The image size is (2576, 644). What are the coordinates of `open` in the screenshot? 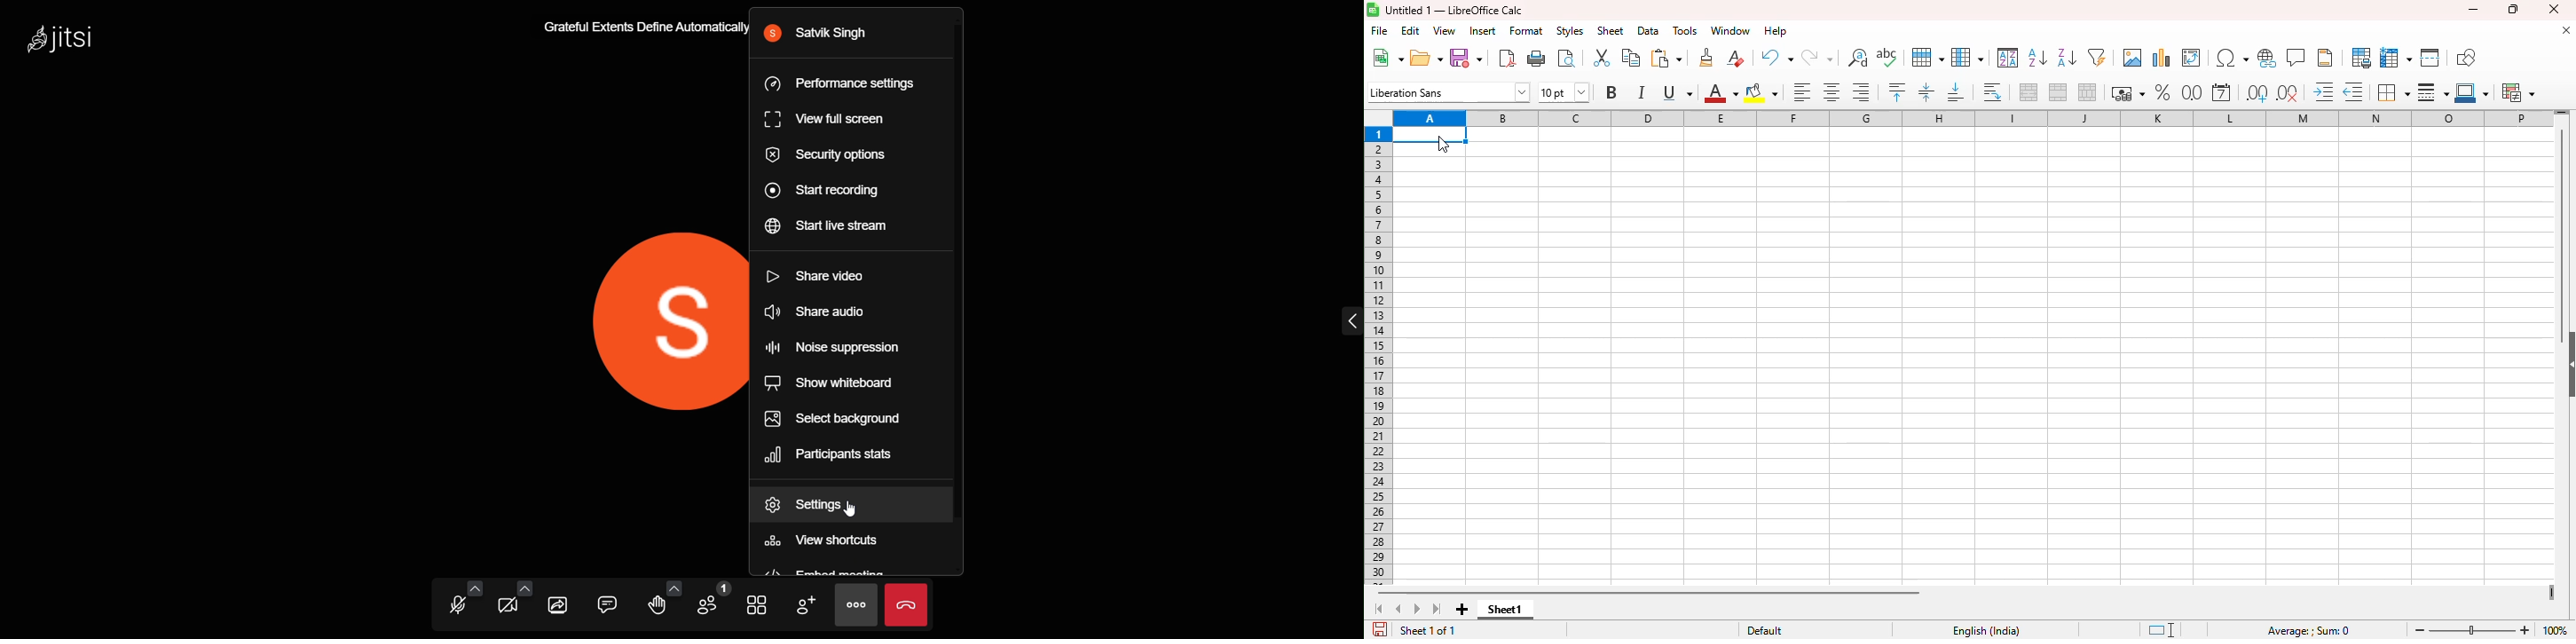 It's located at (1426, 57).